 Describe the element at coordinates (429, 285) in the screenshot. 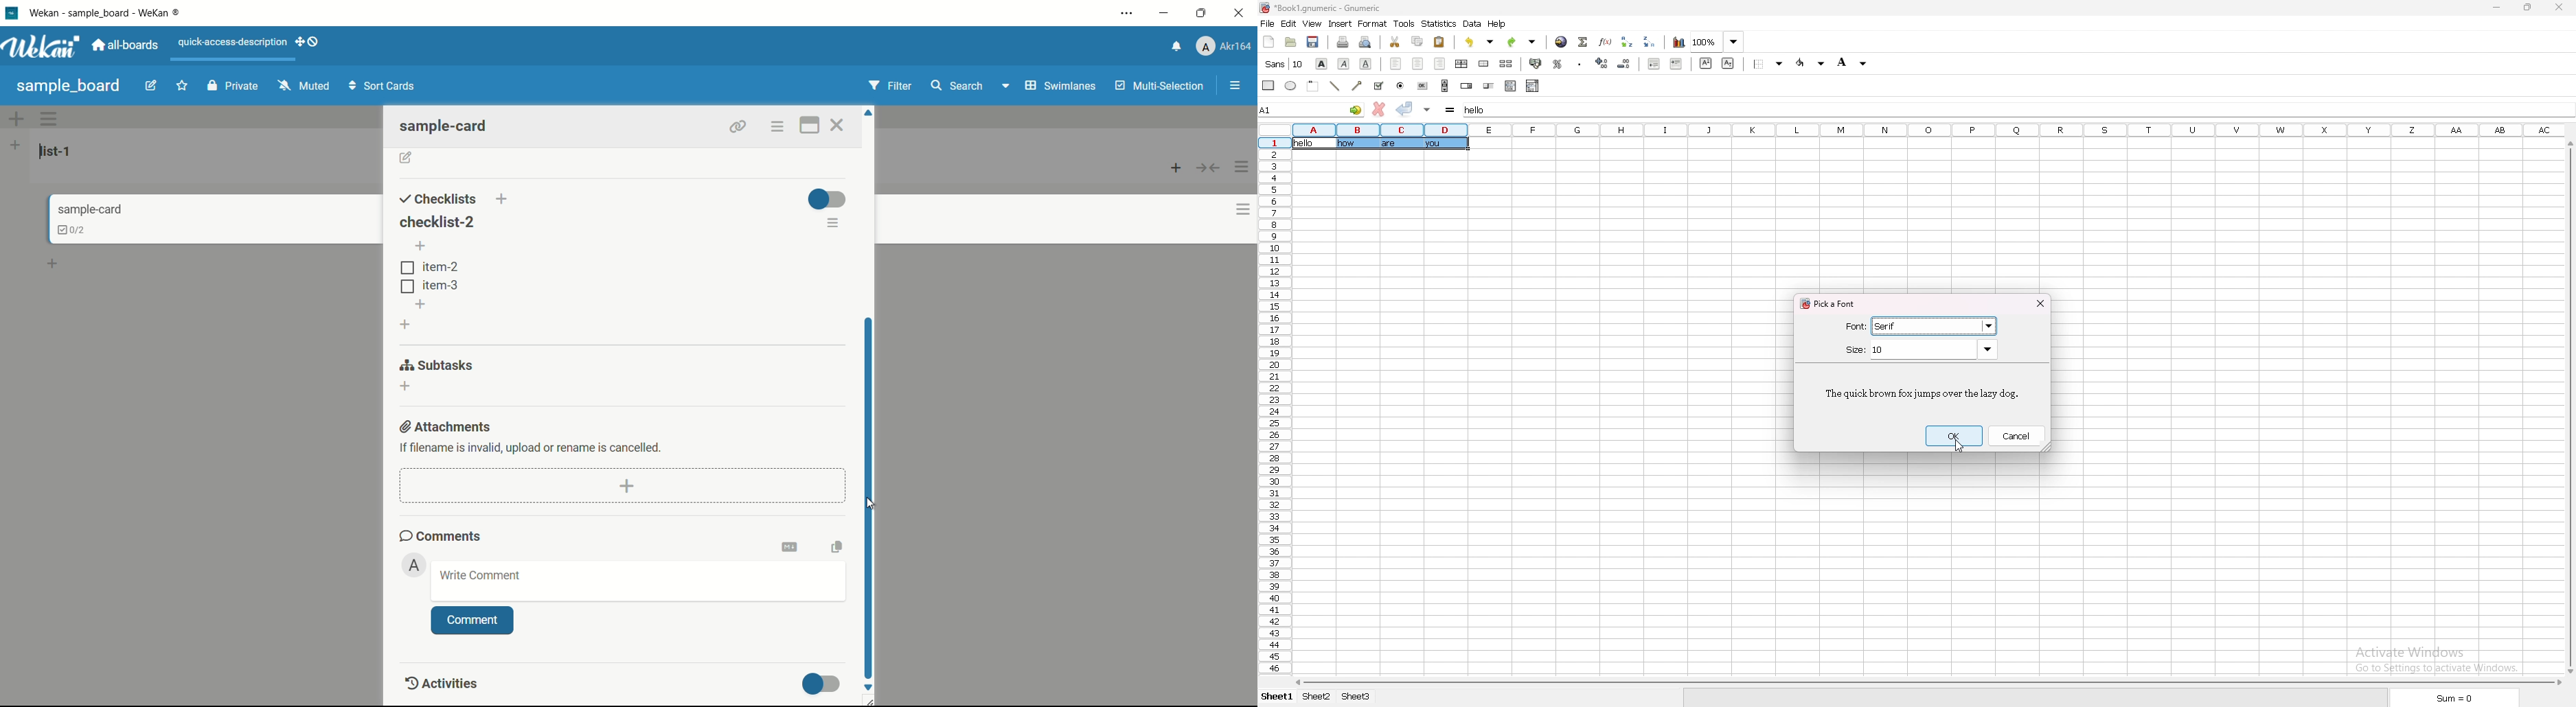

I see `tem-3` at that location.